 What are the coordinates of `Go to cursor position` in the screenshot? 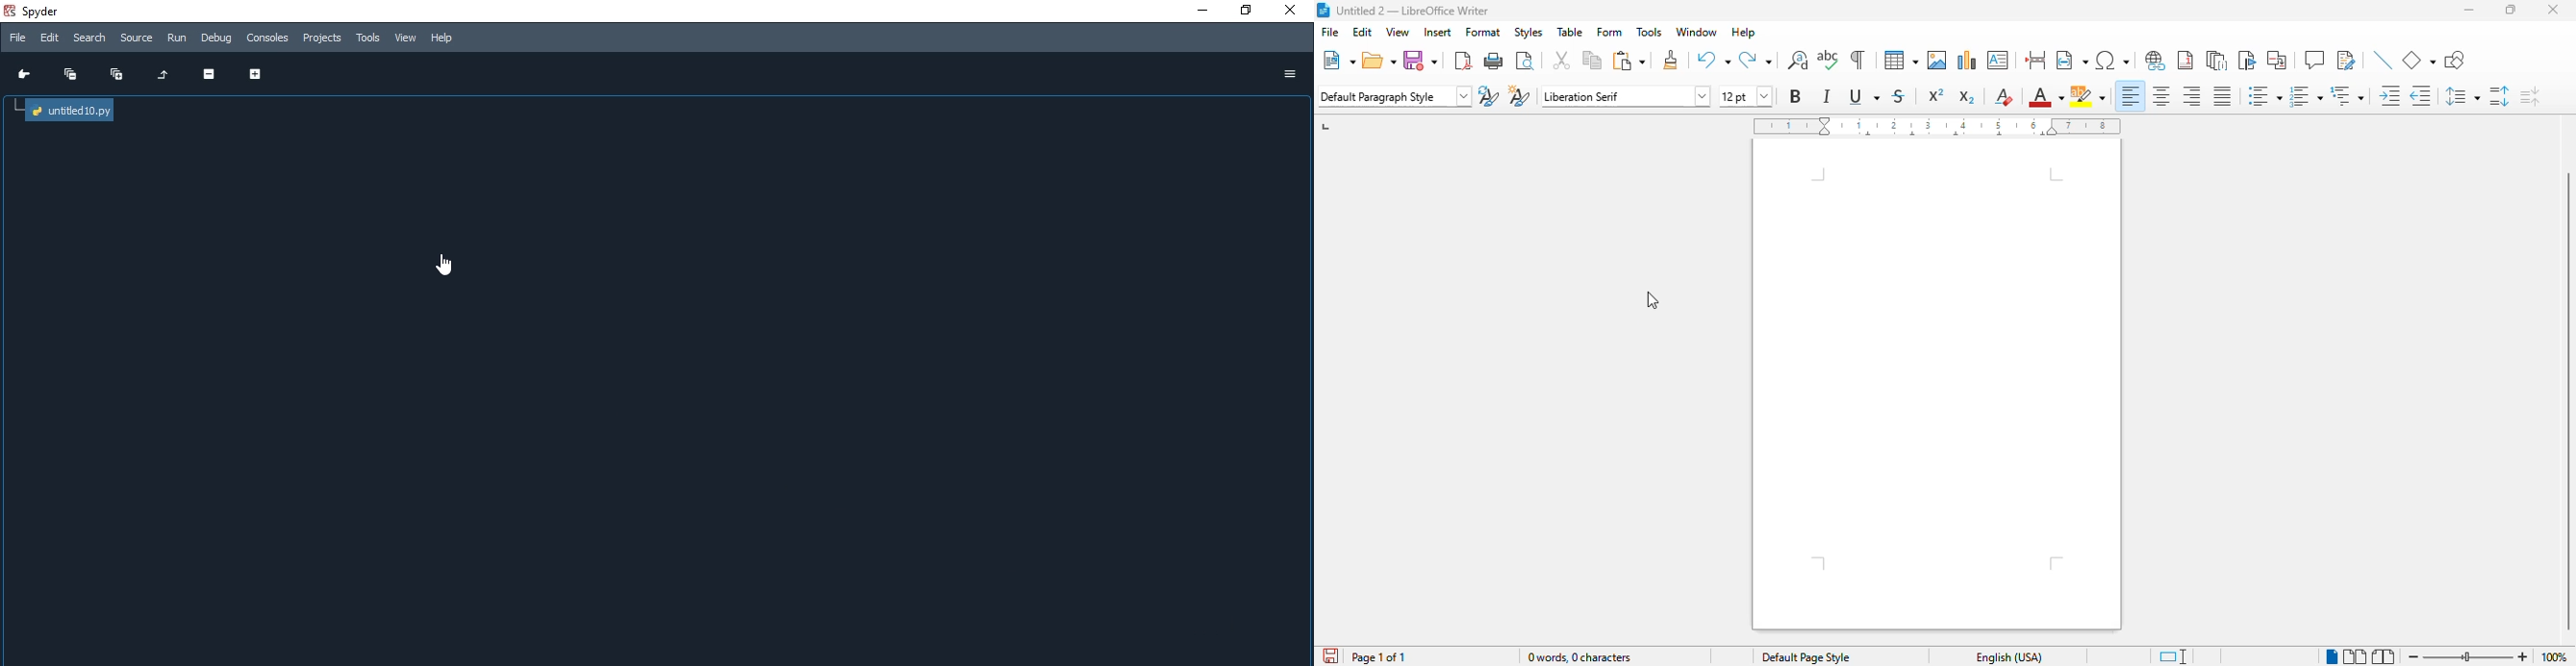 It's located at (21, 76).